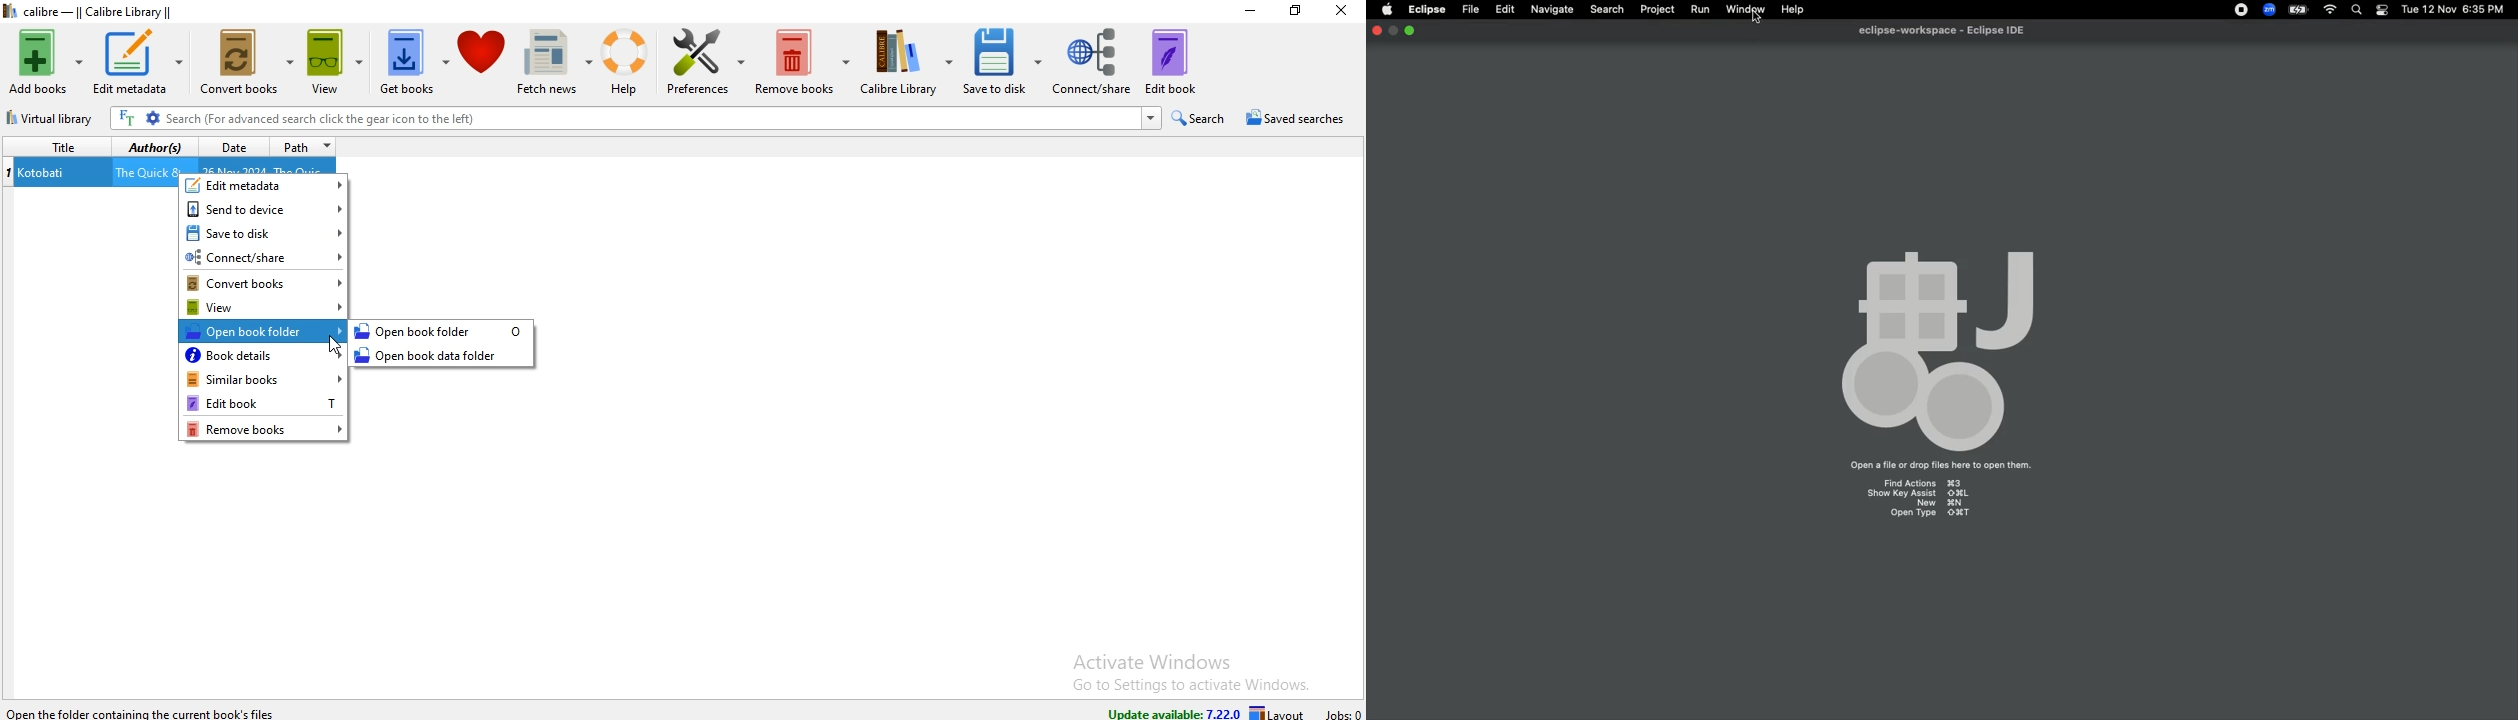  I want to click on Help, so click(1794, 10).